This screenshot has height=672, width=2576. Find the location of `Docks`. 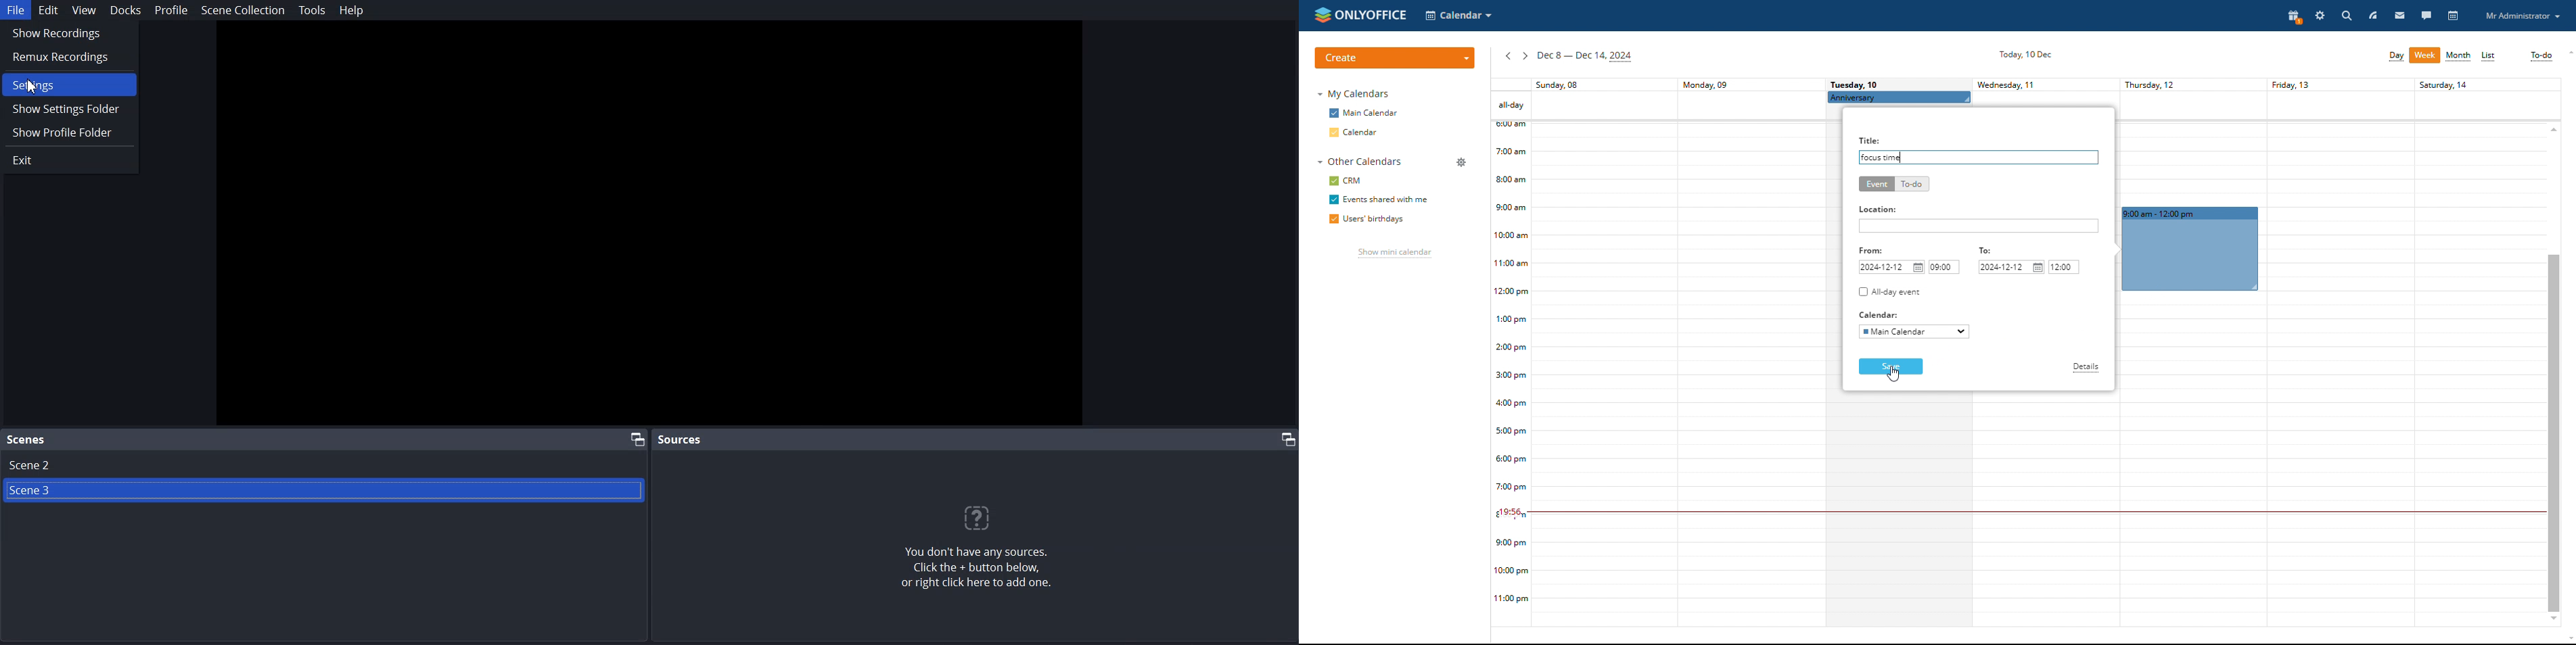

Docks is located at coordinates (125, 10).